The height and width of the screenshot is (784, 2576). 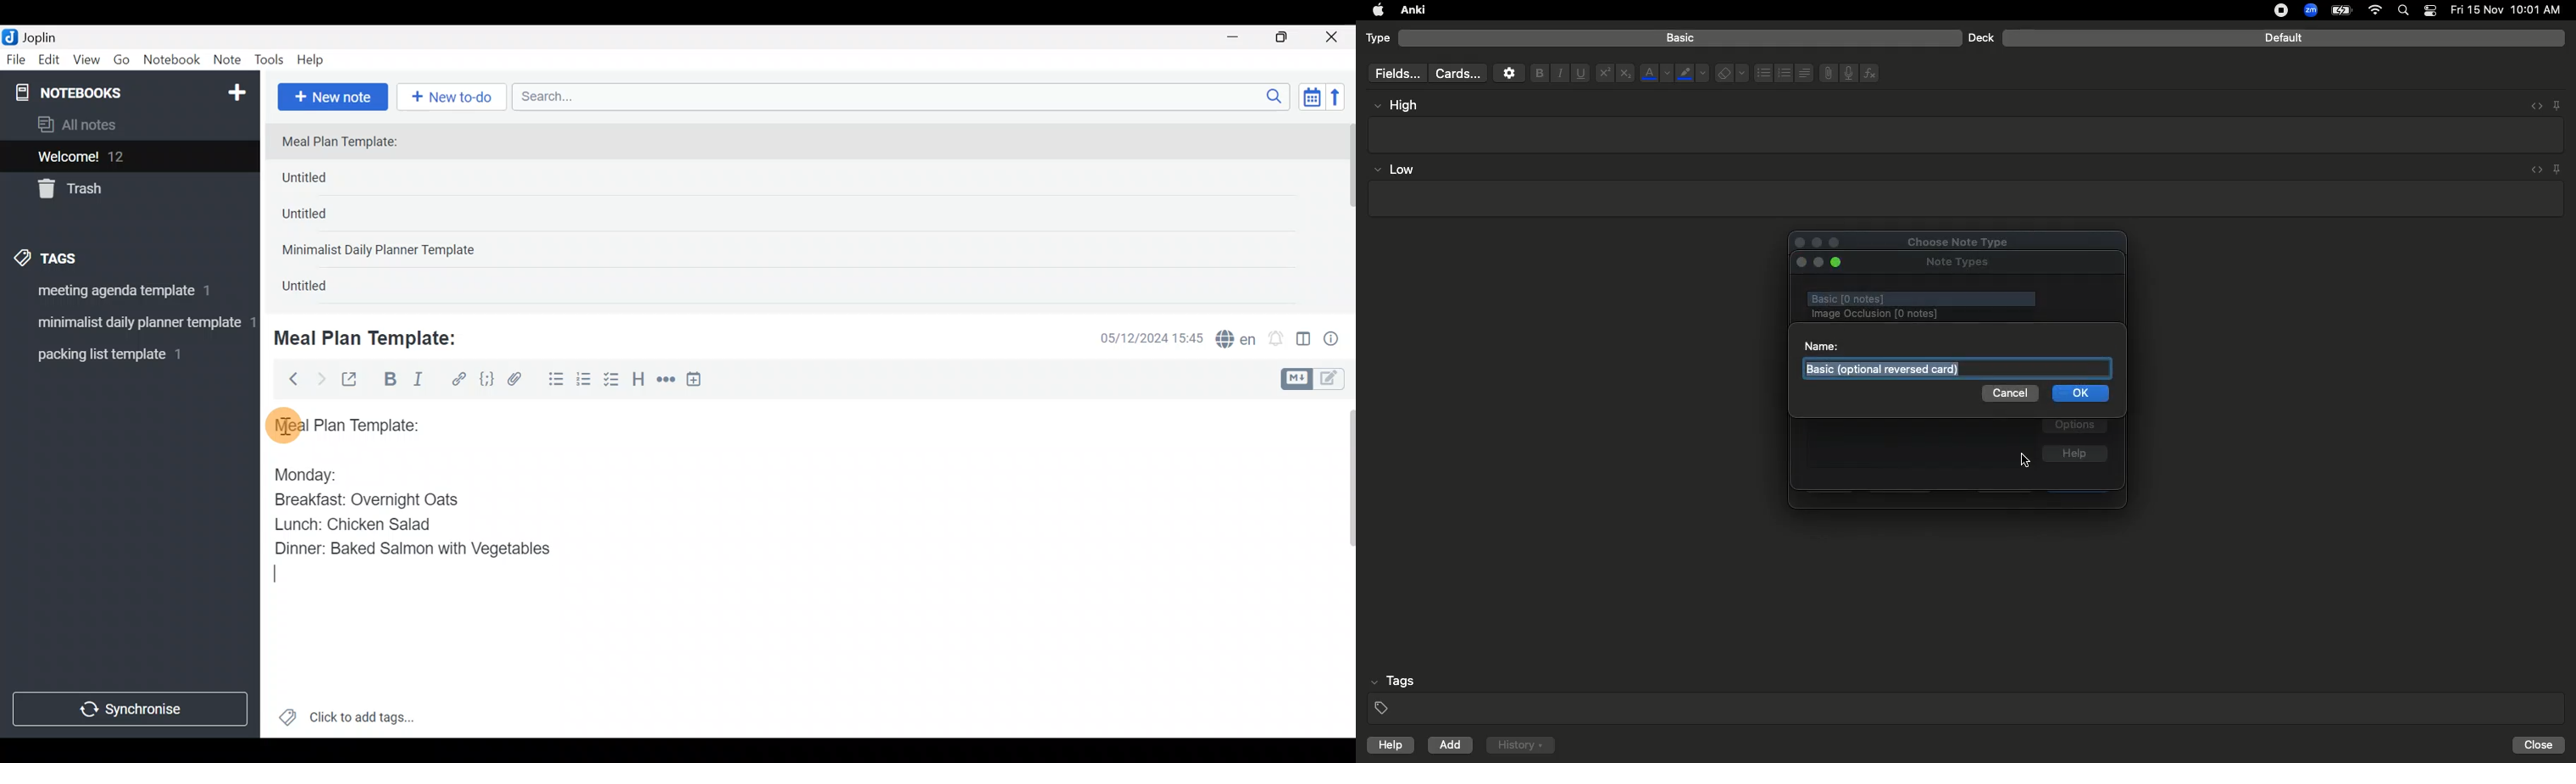 What do you see at coordinates (364, 502) in the screenshot?
I see `Breakfast: Overnight Oats` at bounding box center [364, 502].